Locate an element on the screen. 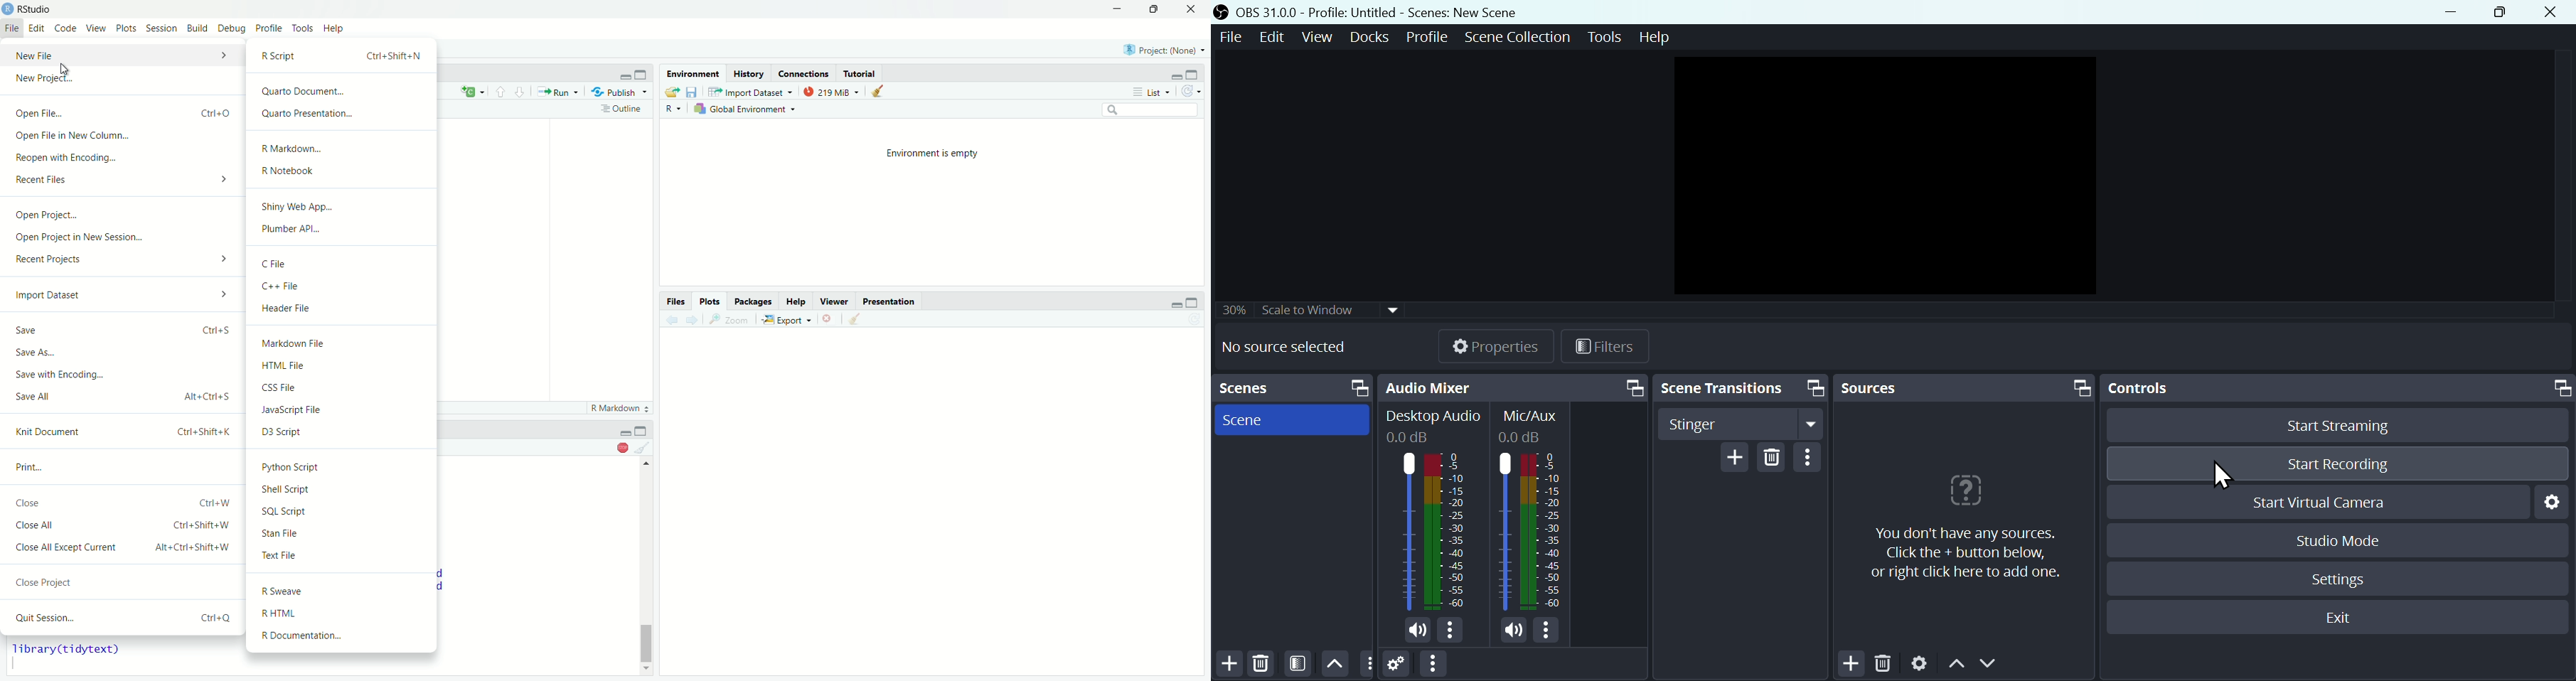 The width and height of the screenshot is (2576, 700). Filters is located at coordinates (1608, 347).